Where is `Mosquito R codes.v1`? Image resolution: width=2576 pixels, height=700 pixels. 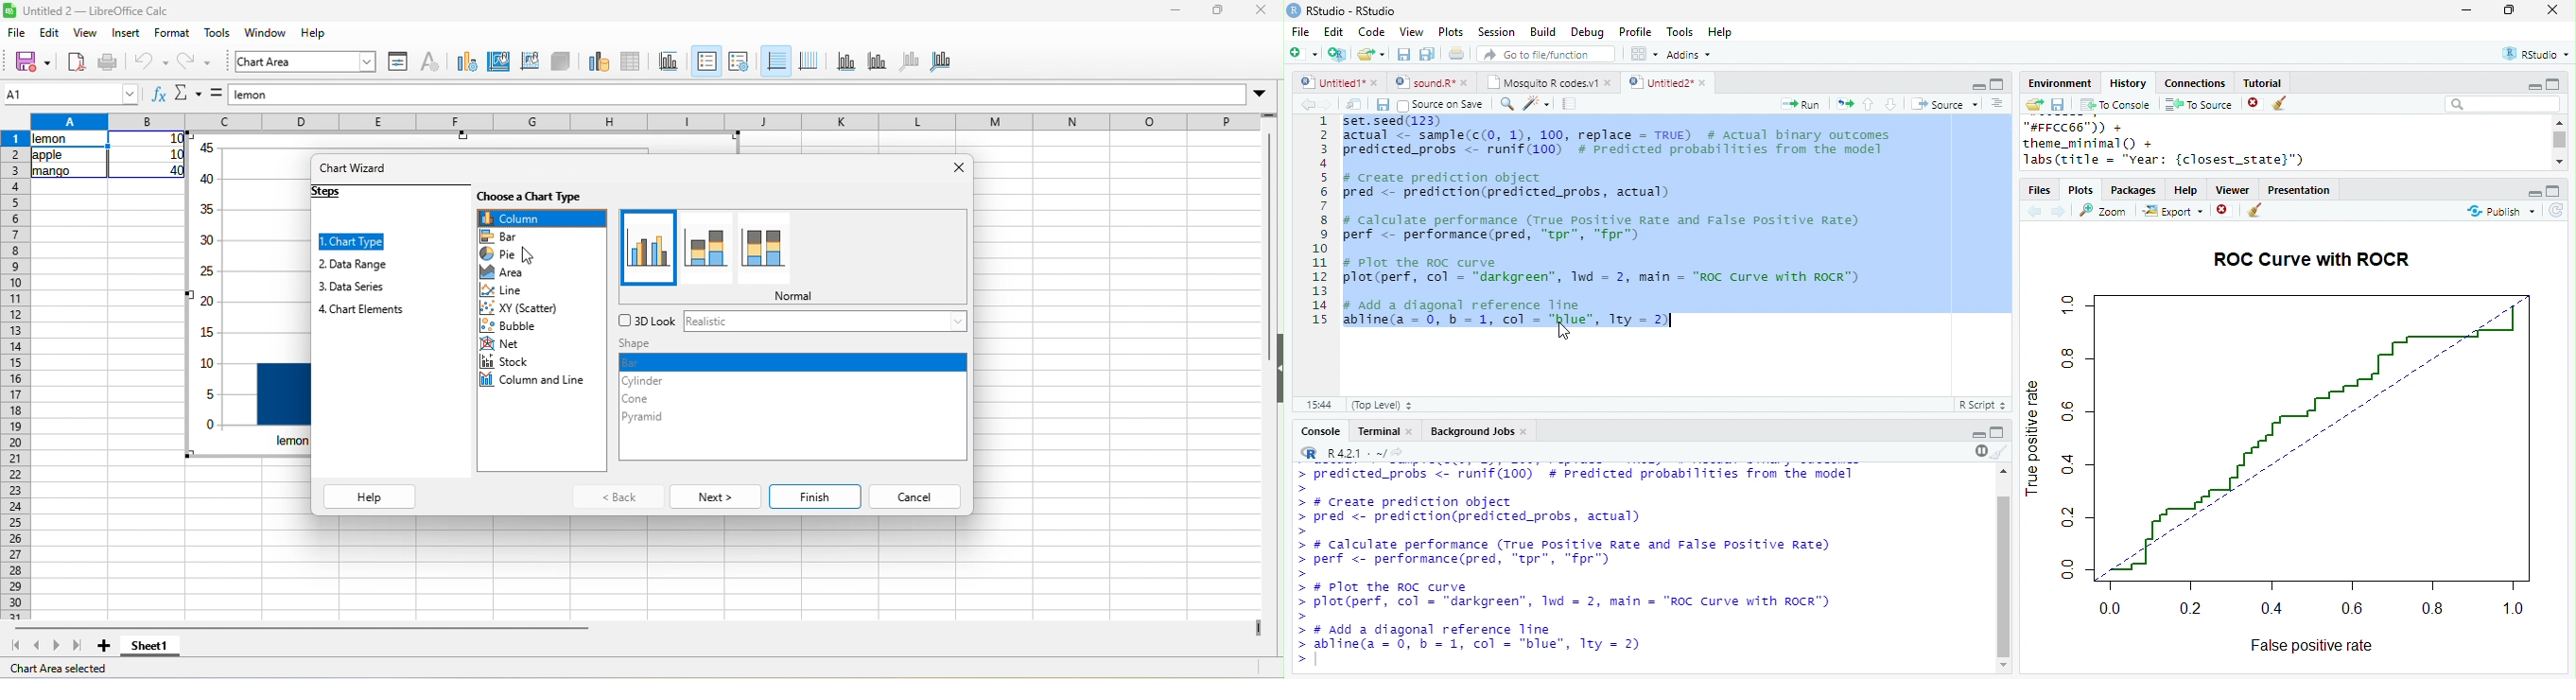 Mosquito R codes.v1 is located at coordinates (1542, 82).